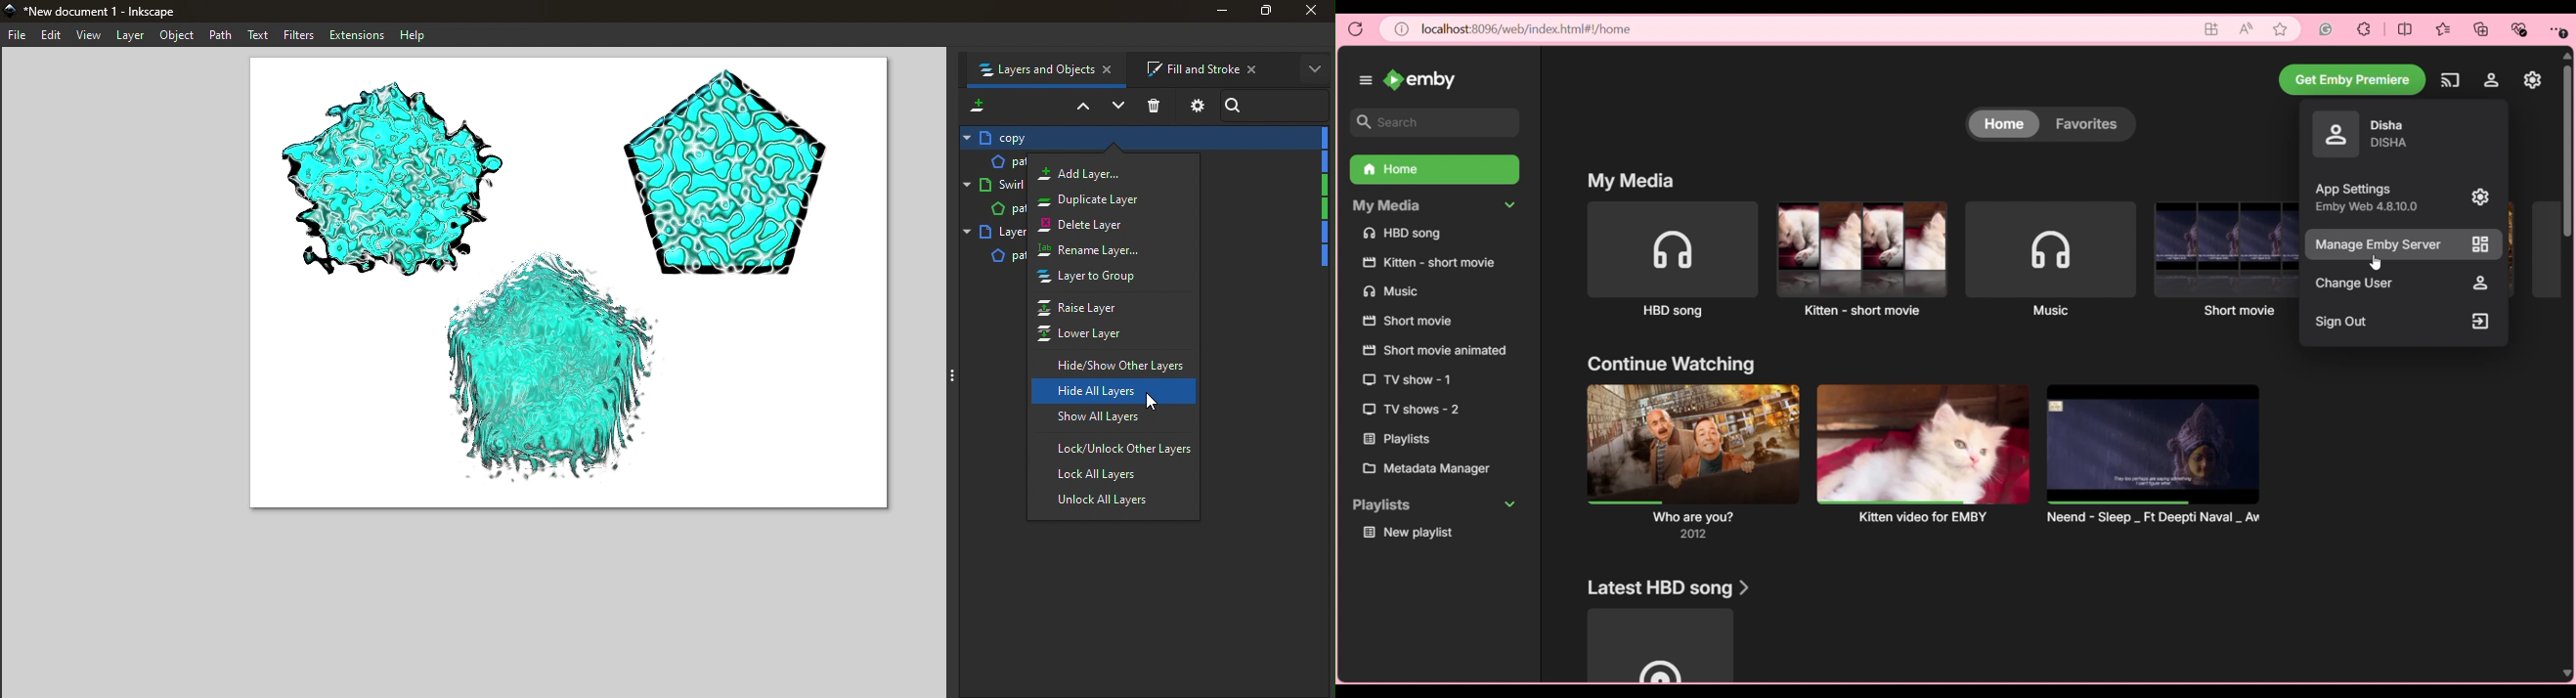  Describe the element at coordinates (89, 36) in the screenshot. I see `View` at that location.